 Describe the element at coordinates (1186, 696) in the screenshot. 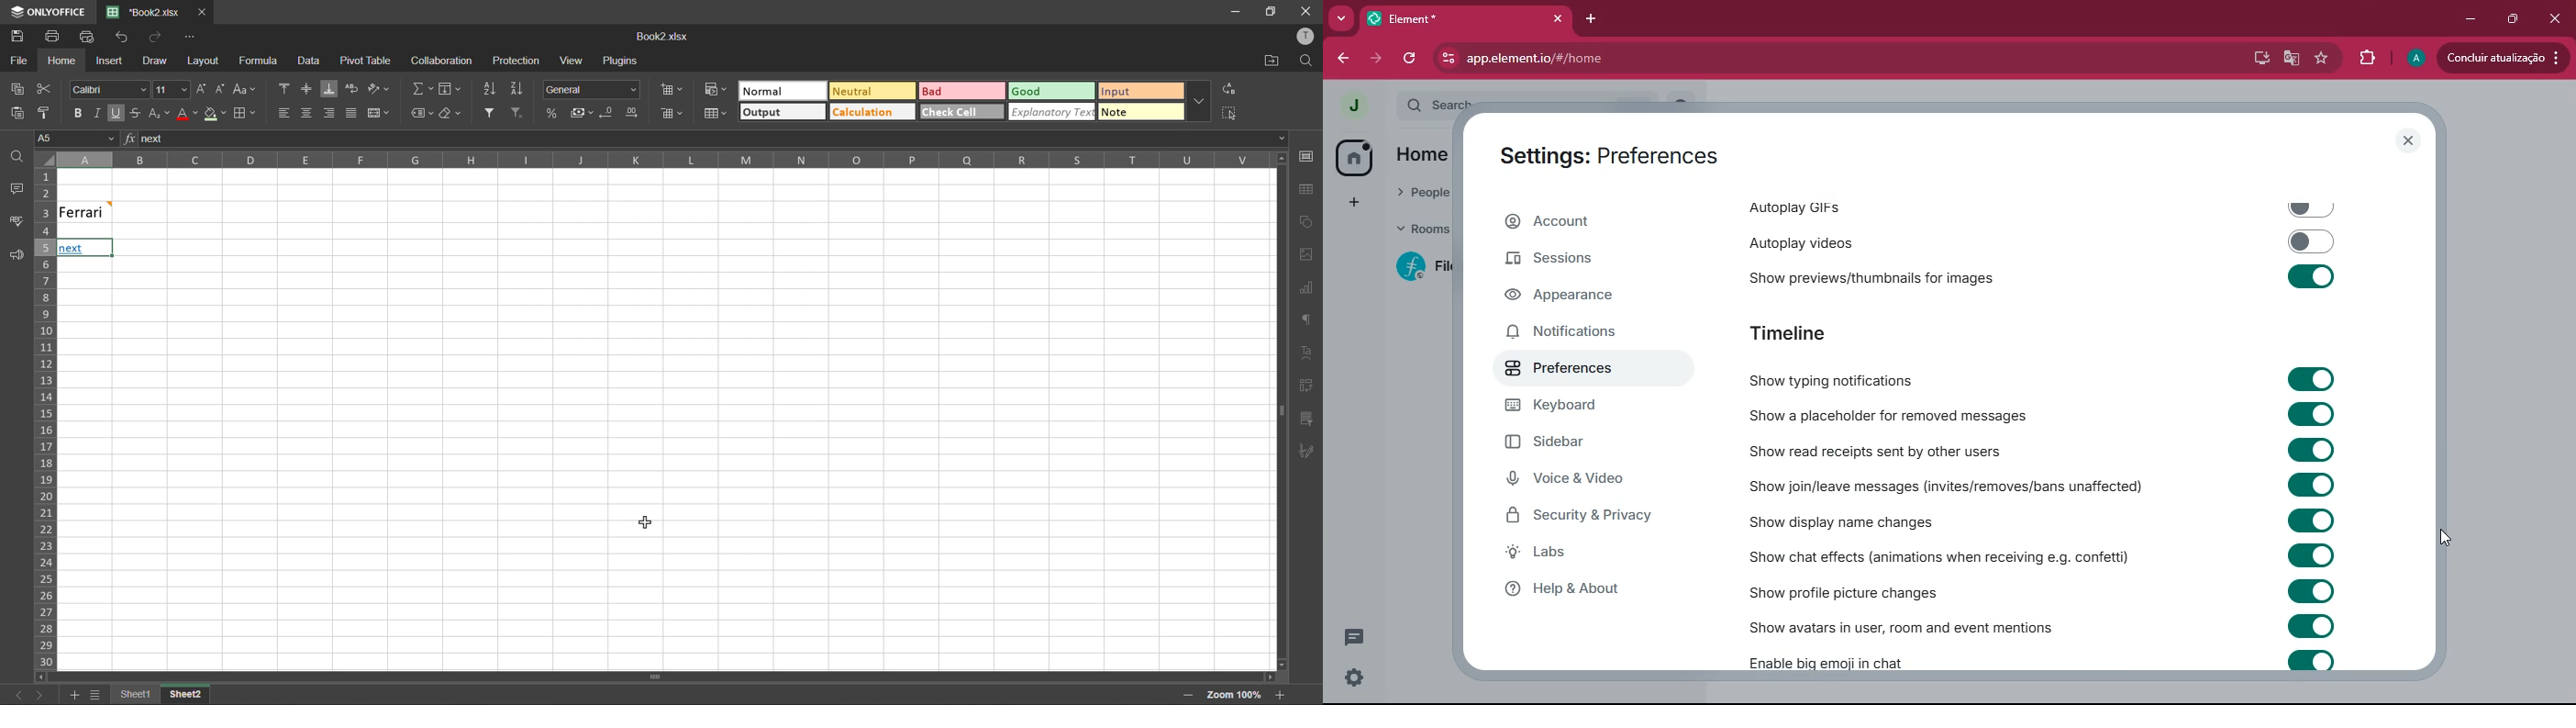

I see `zoom out` at that location.